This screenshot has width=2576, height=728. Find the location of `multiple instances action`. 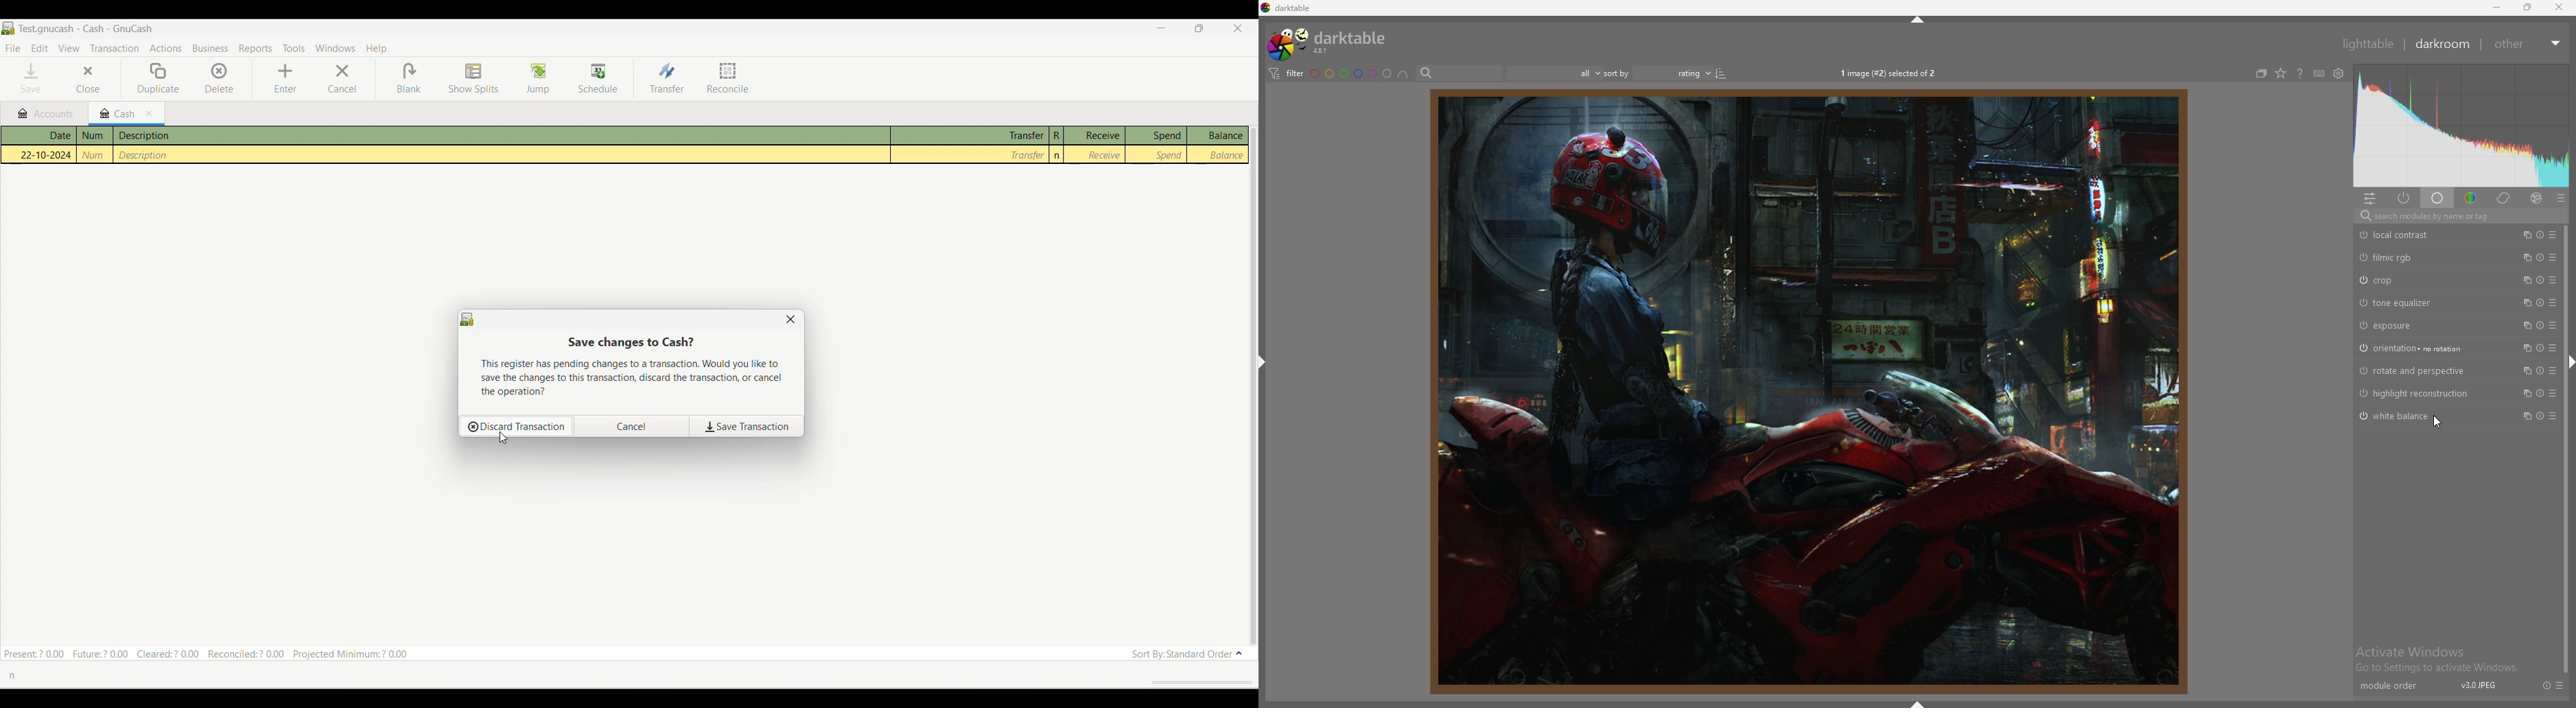

multiple instances action is located at coordinates (2526, 279).